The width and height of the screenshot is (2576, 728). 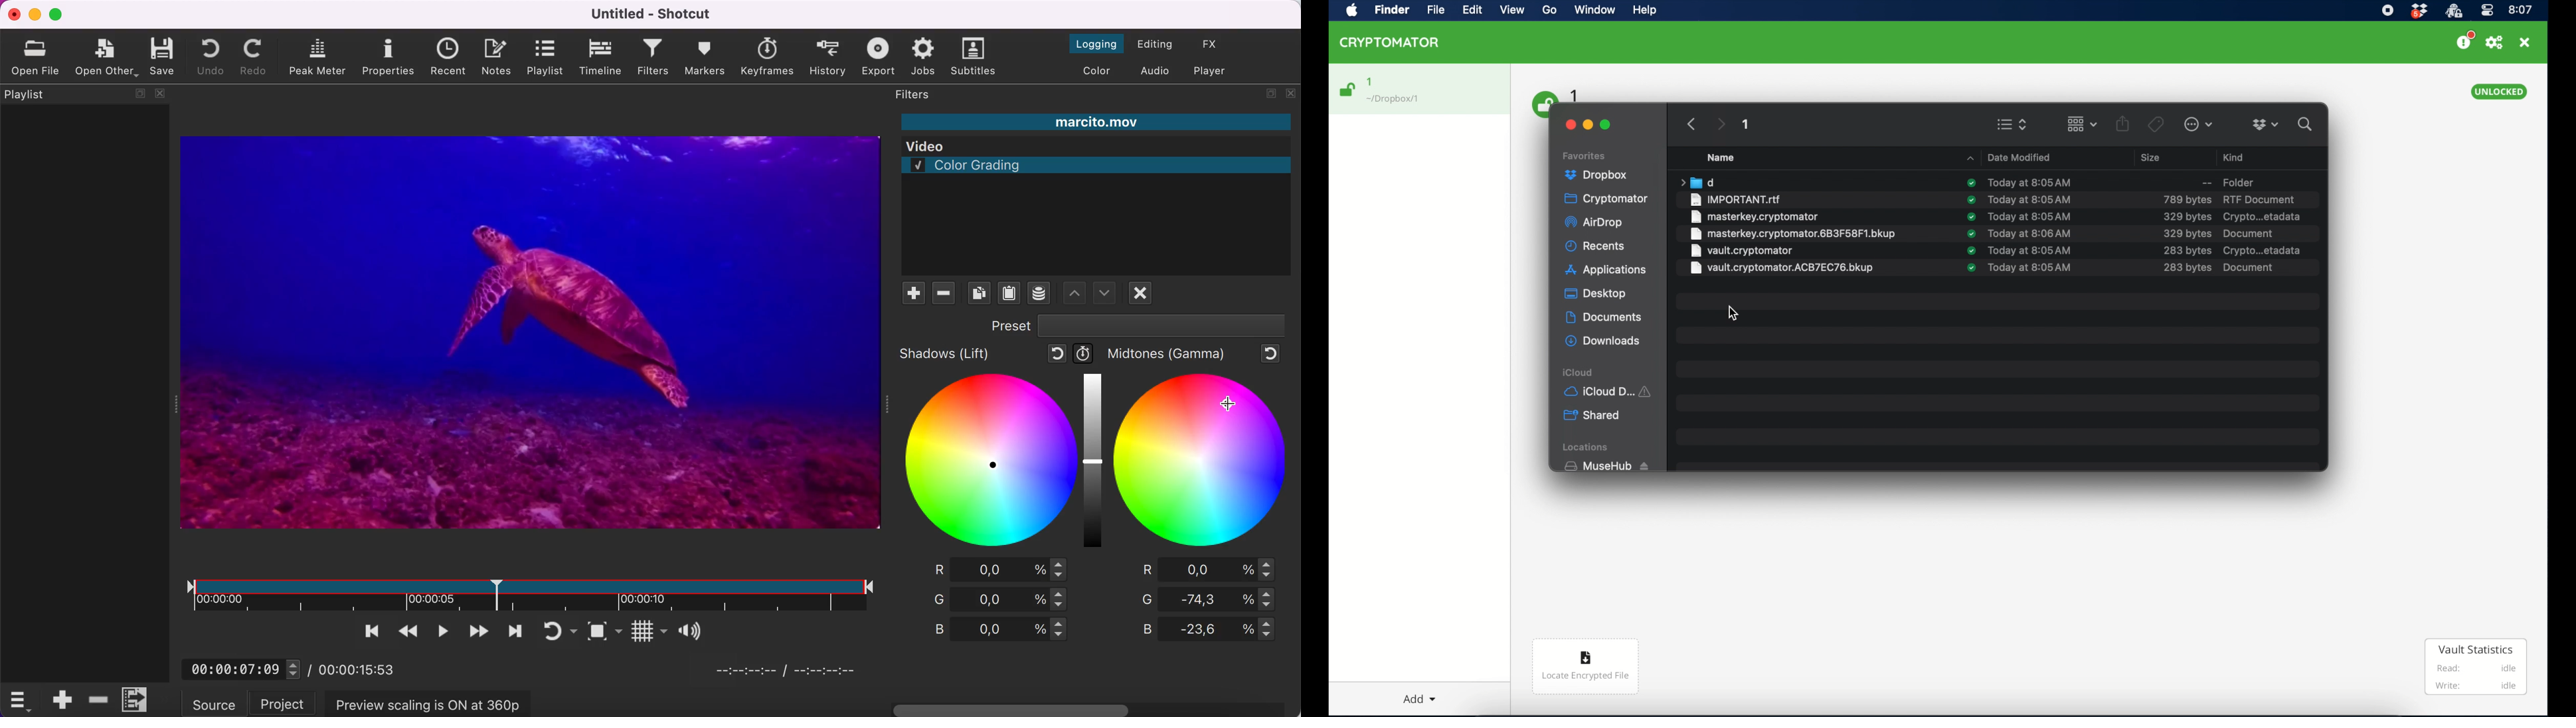 What do you see at coordinates (215, 703) in the screenshot?
I see `source` at bounding box center [215, 703].